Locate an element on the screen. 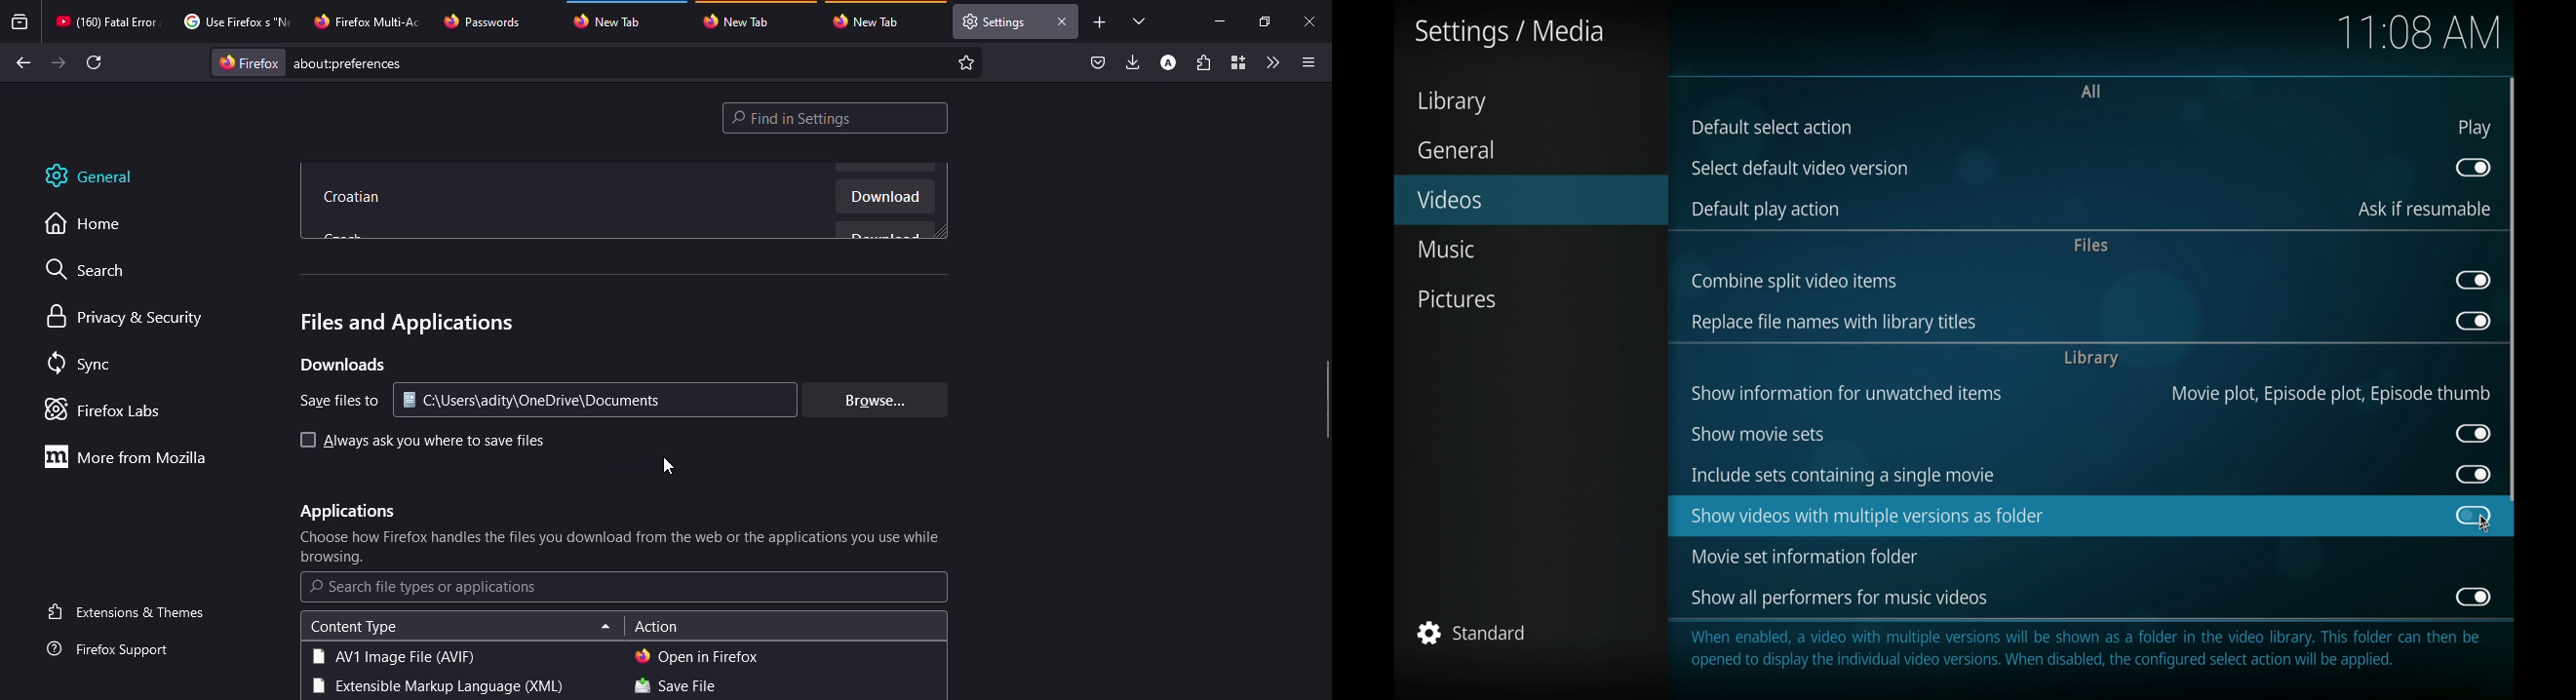  toggle button is located at coordinates (2474, 515).